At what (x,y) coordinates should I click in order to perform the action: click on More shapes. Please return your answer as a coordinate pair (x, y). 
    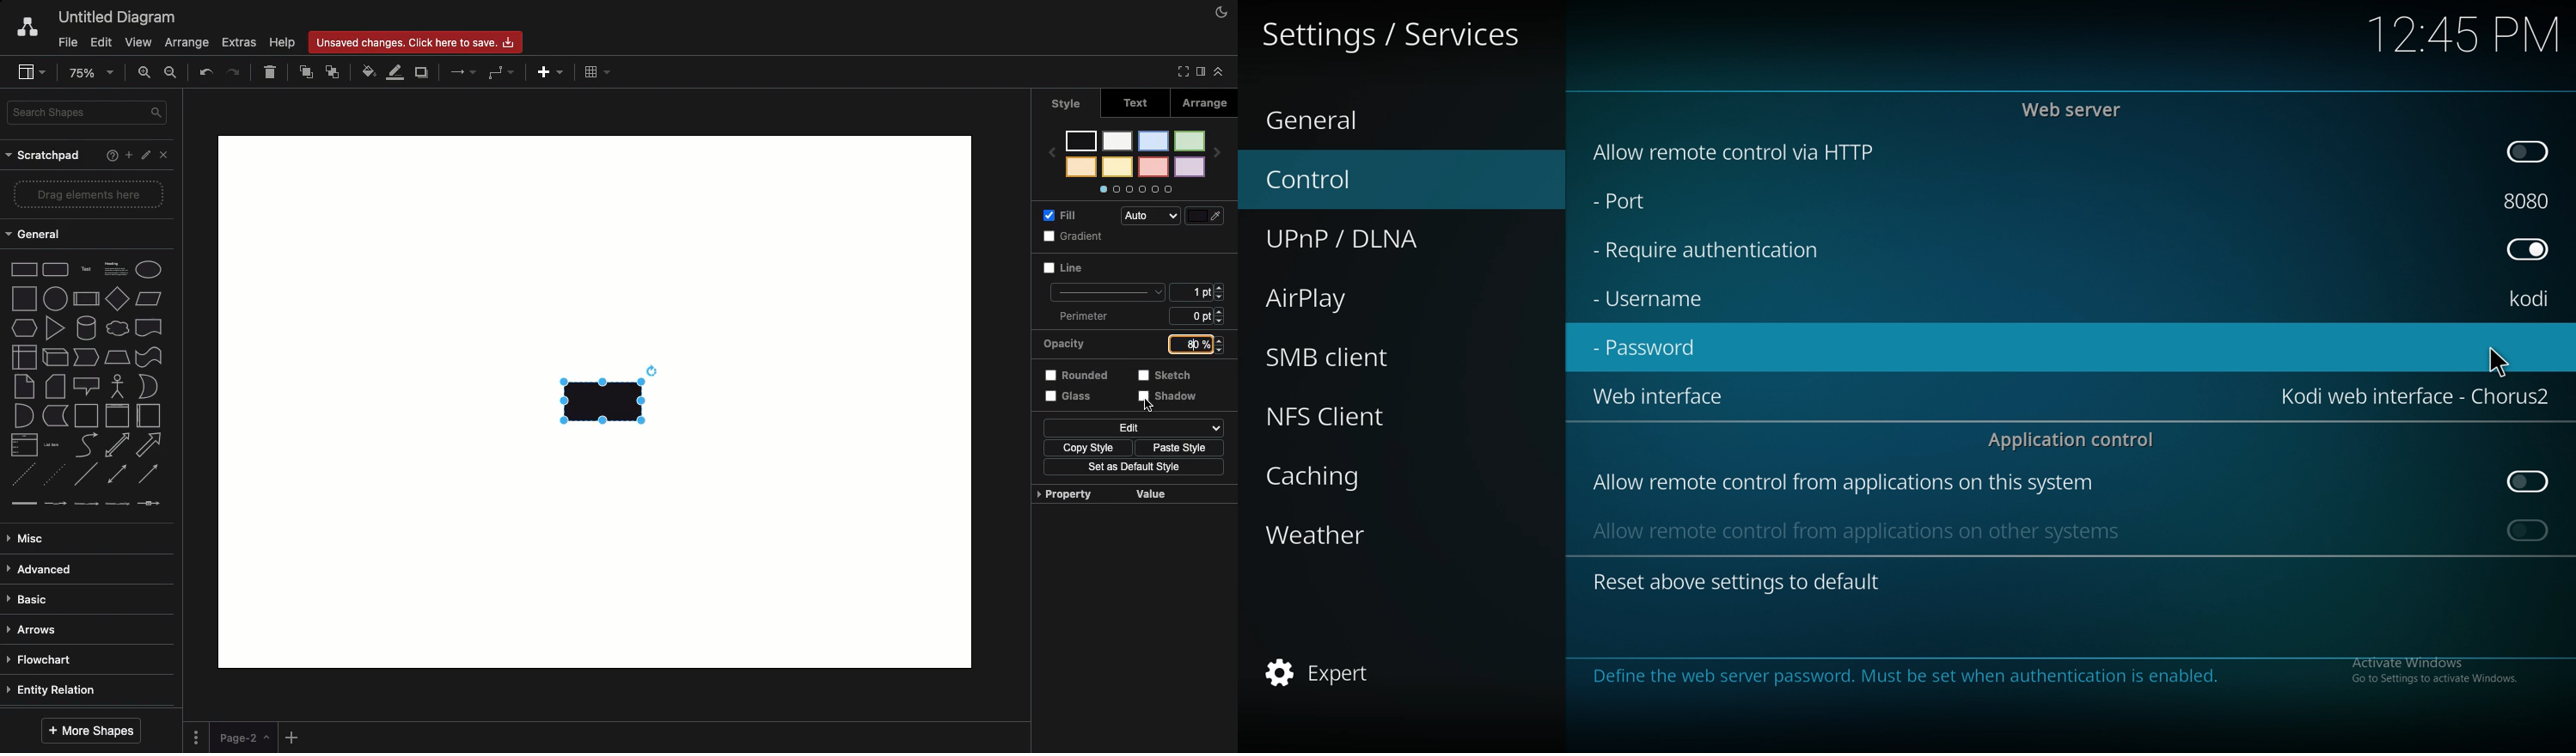
    Looking at the image, I should click on (95, 730).